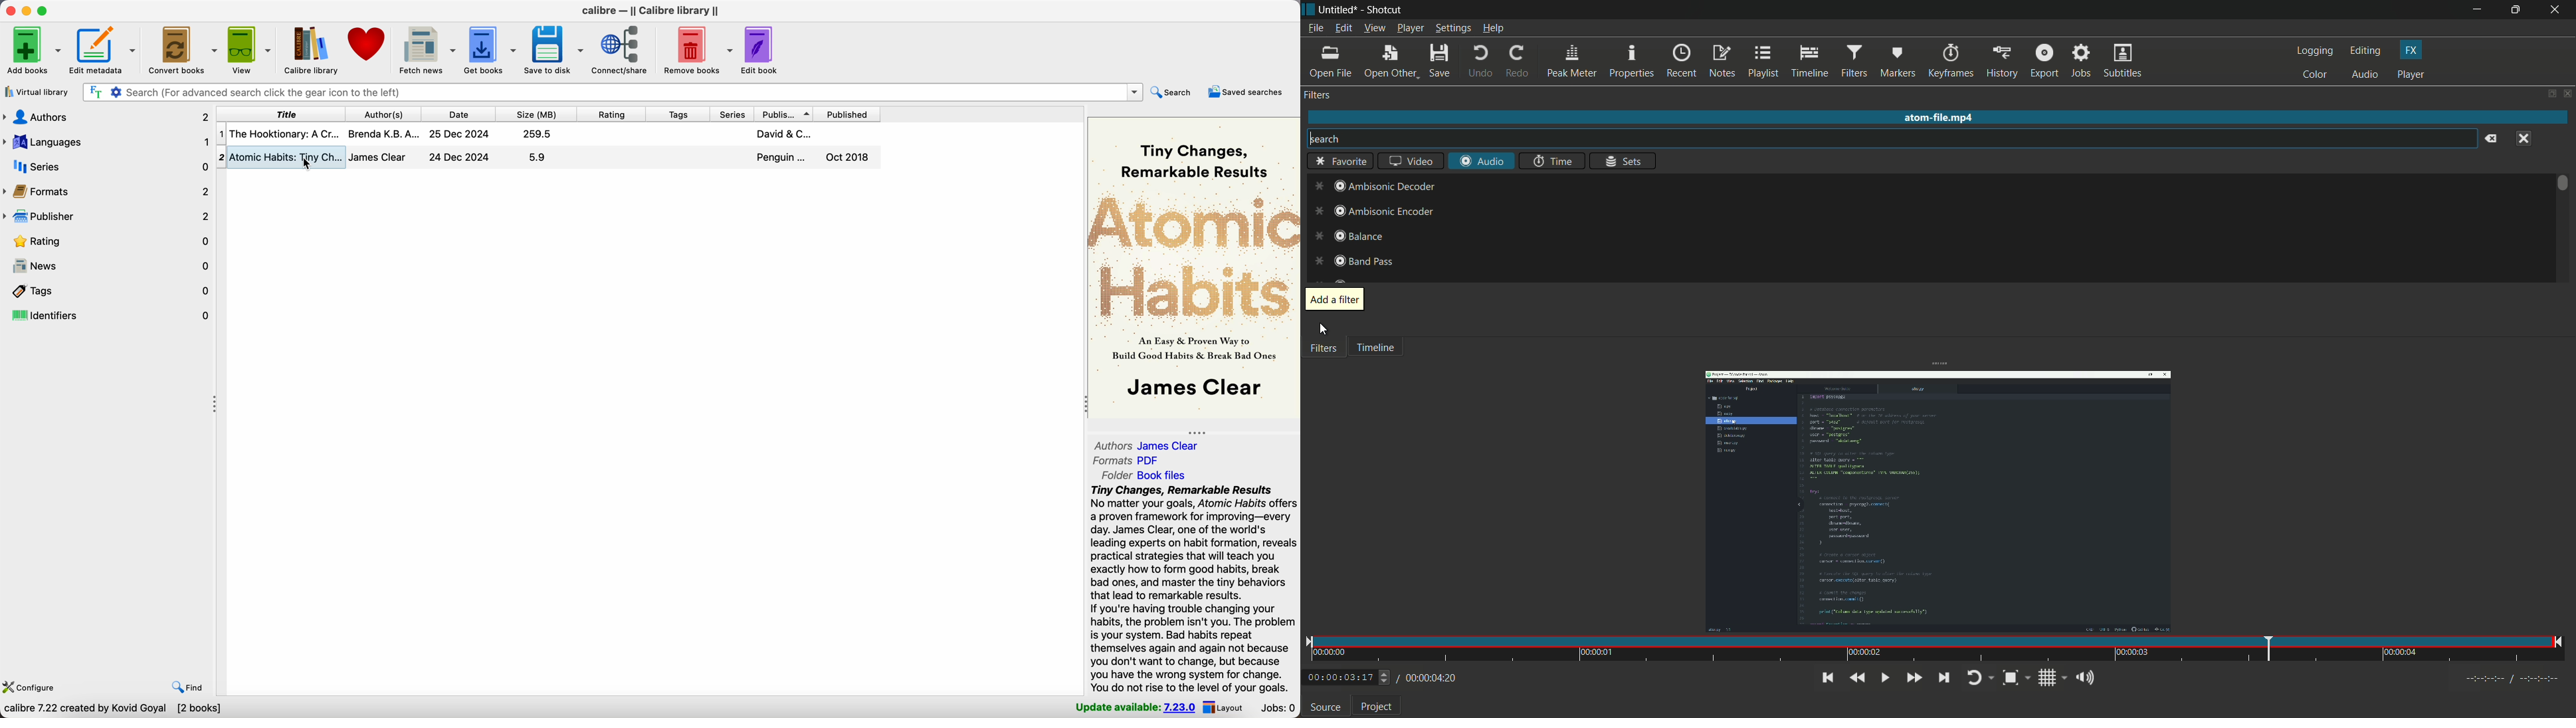 The width and height of the screenshot is (2576, 728). I want to click on logging, so click(2316, 51).